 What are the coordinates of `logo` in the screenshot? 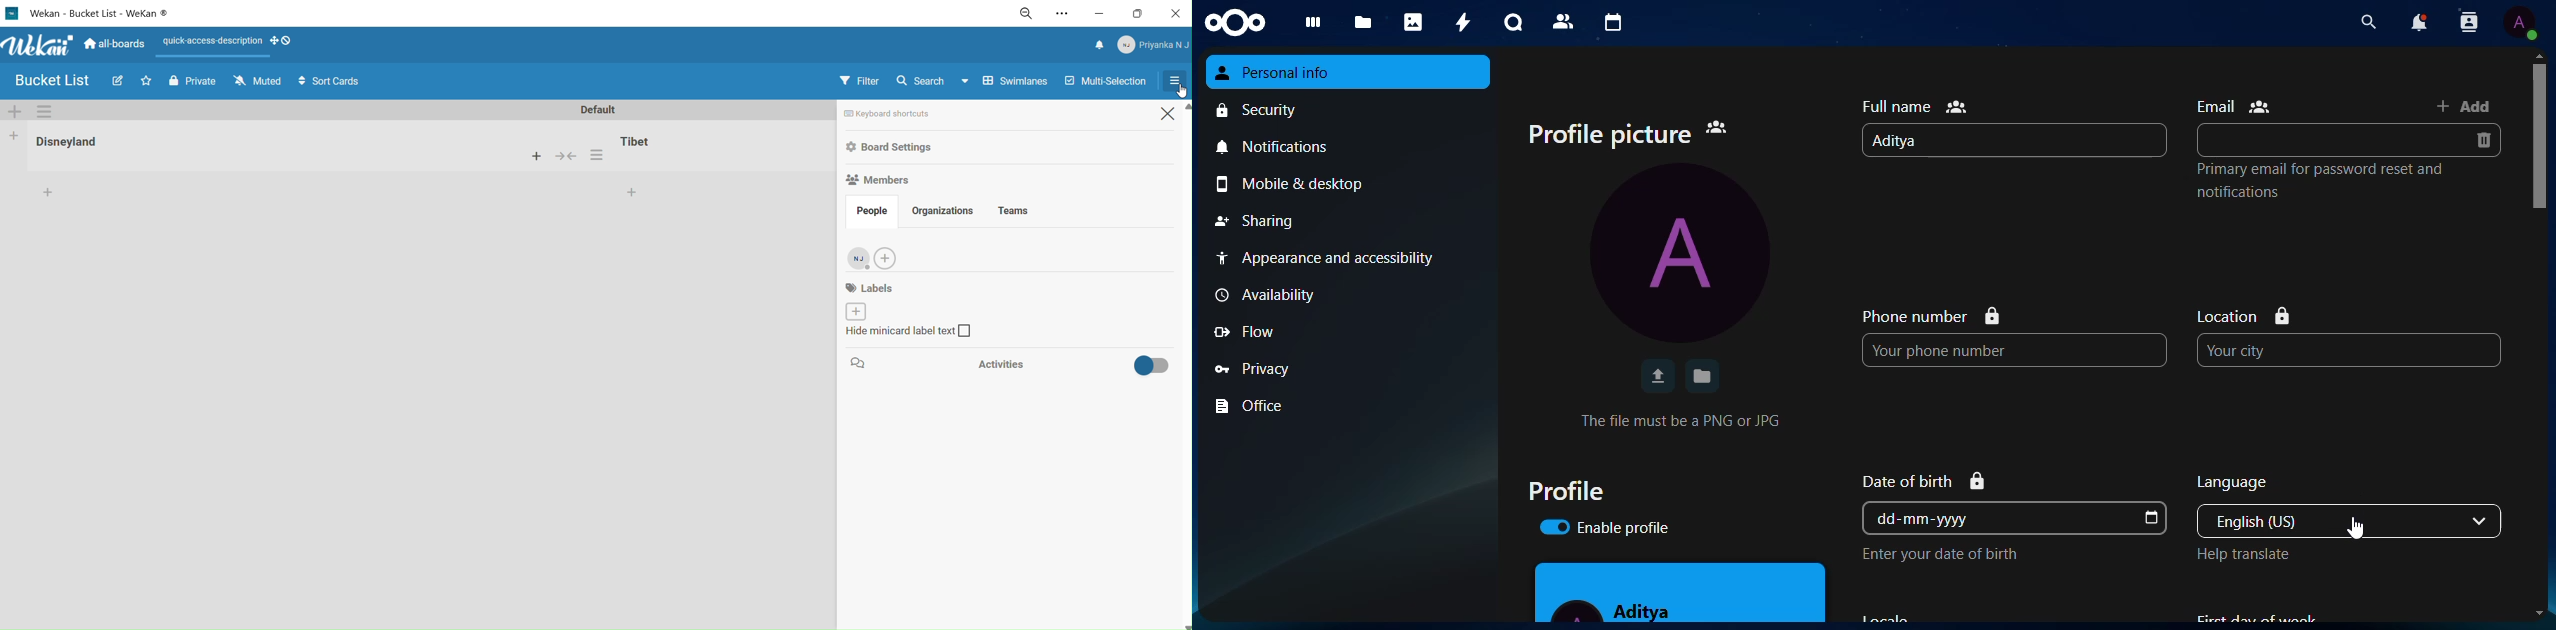 It's located at (12, 13).